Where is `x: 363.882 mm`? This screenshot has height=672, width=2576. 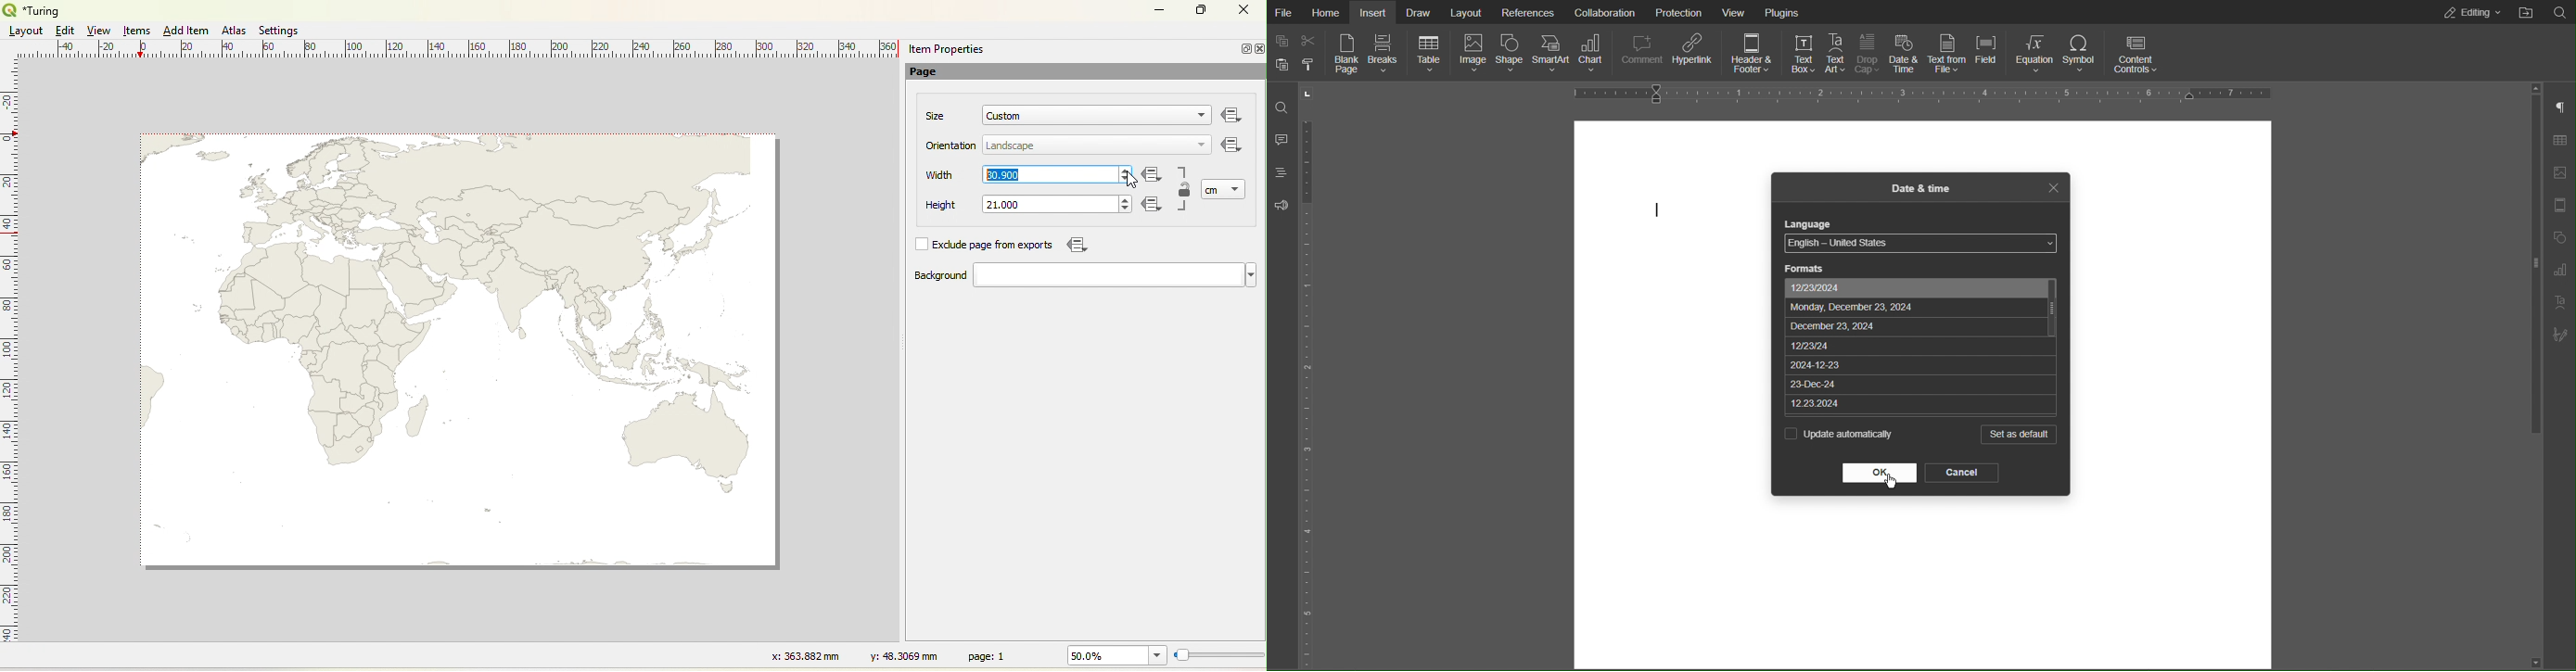 x: 363.882 mm is located at coordinates (803, 655).